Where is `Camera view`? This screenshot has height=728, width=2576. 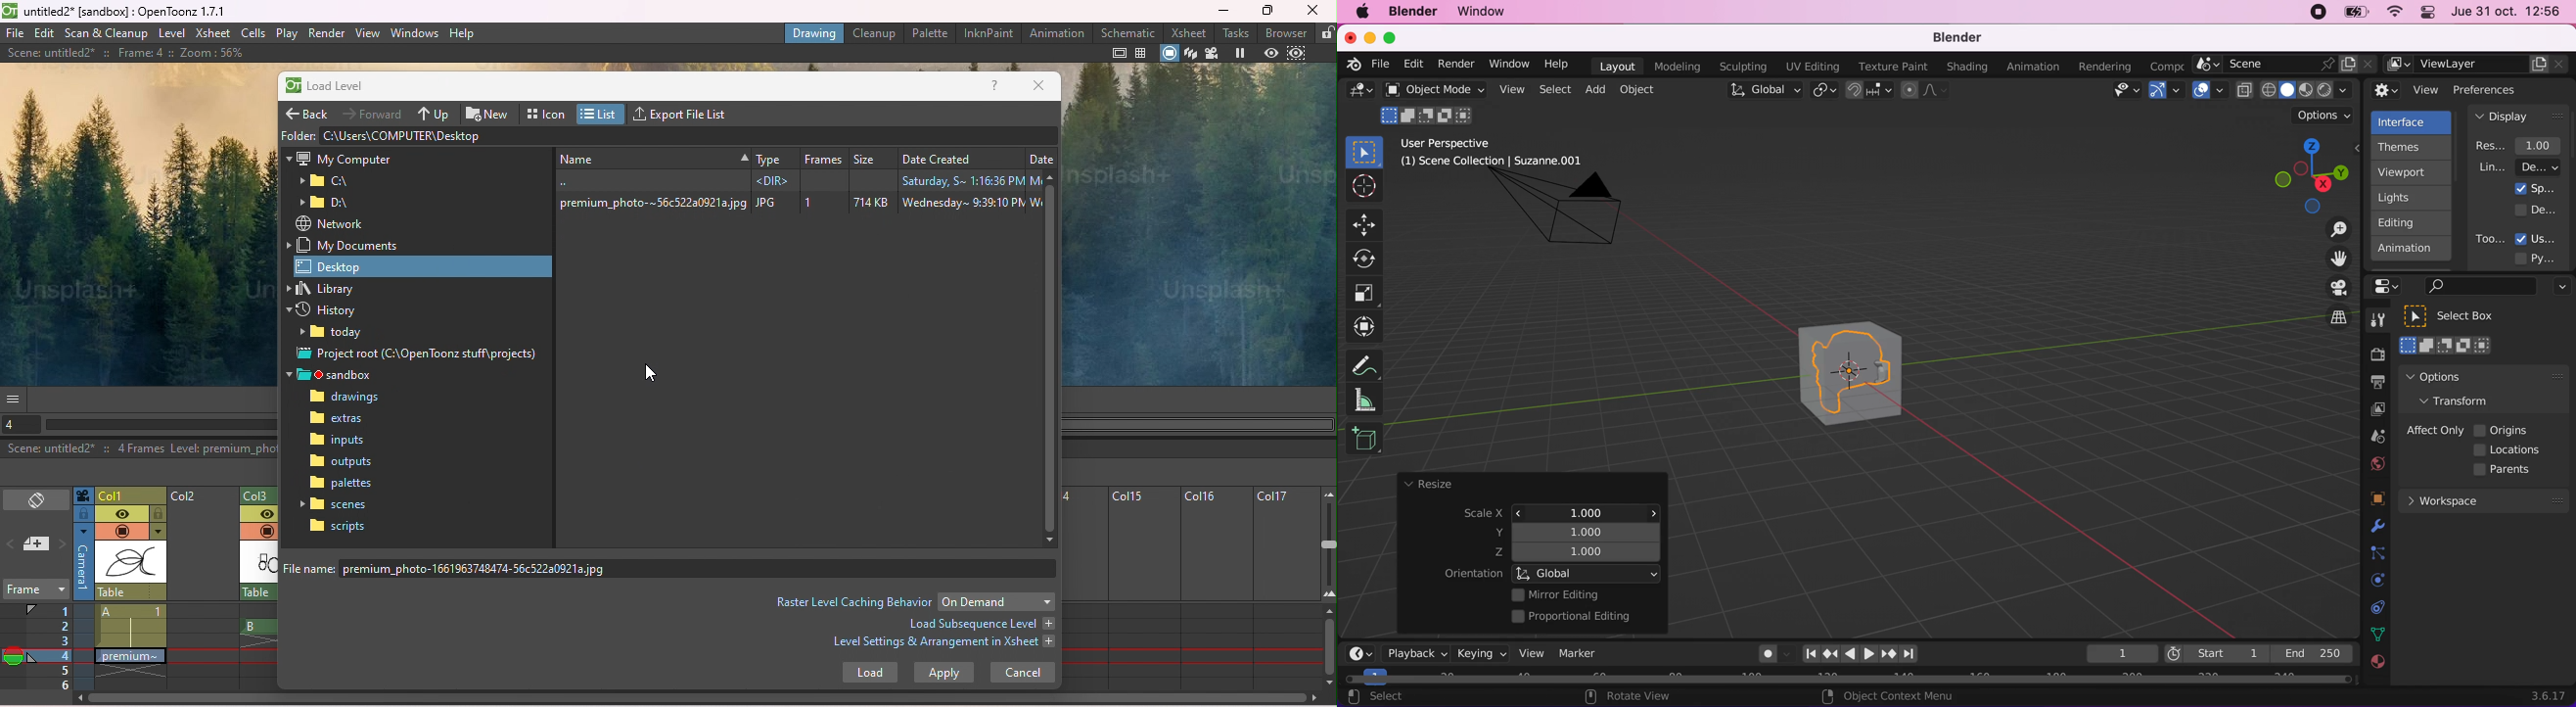
Camera view is located at coordinates (1212, 54).